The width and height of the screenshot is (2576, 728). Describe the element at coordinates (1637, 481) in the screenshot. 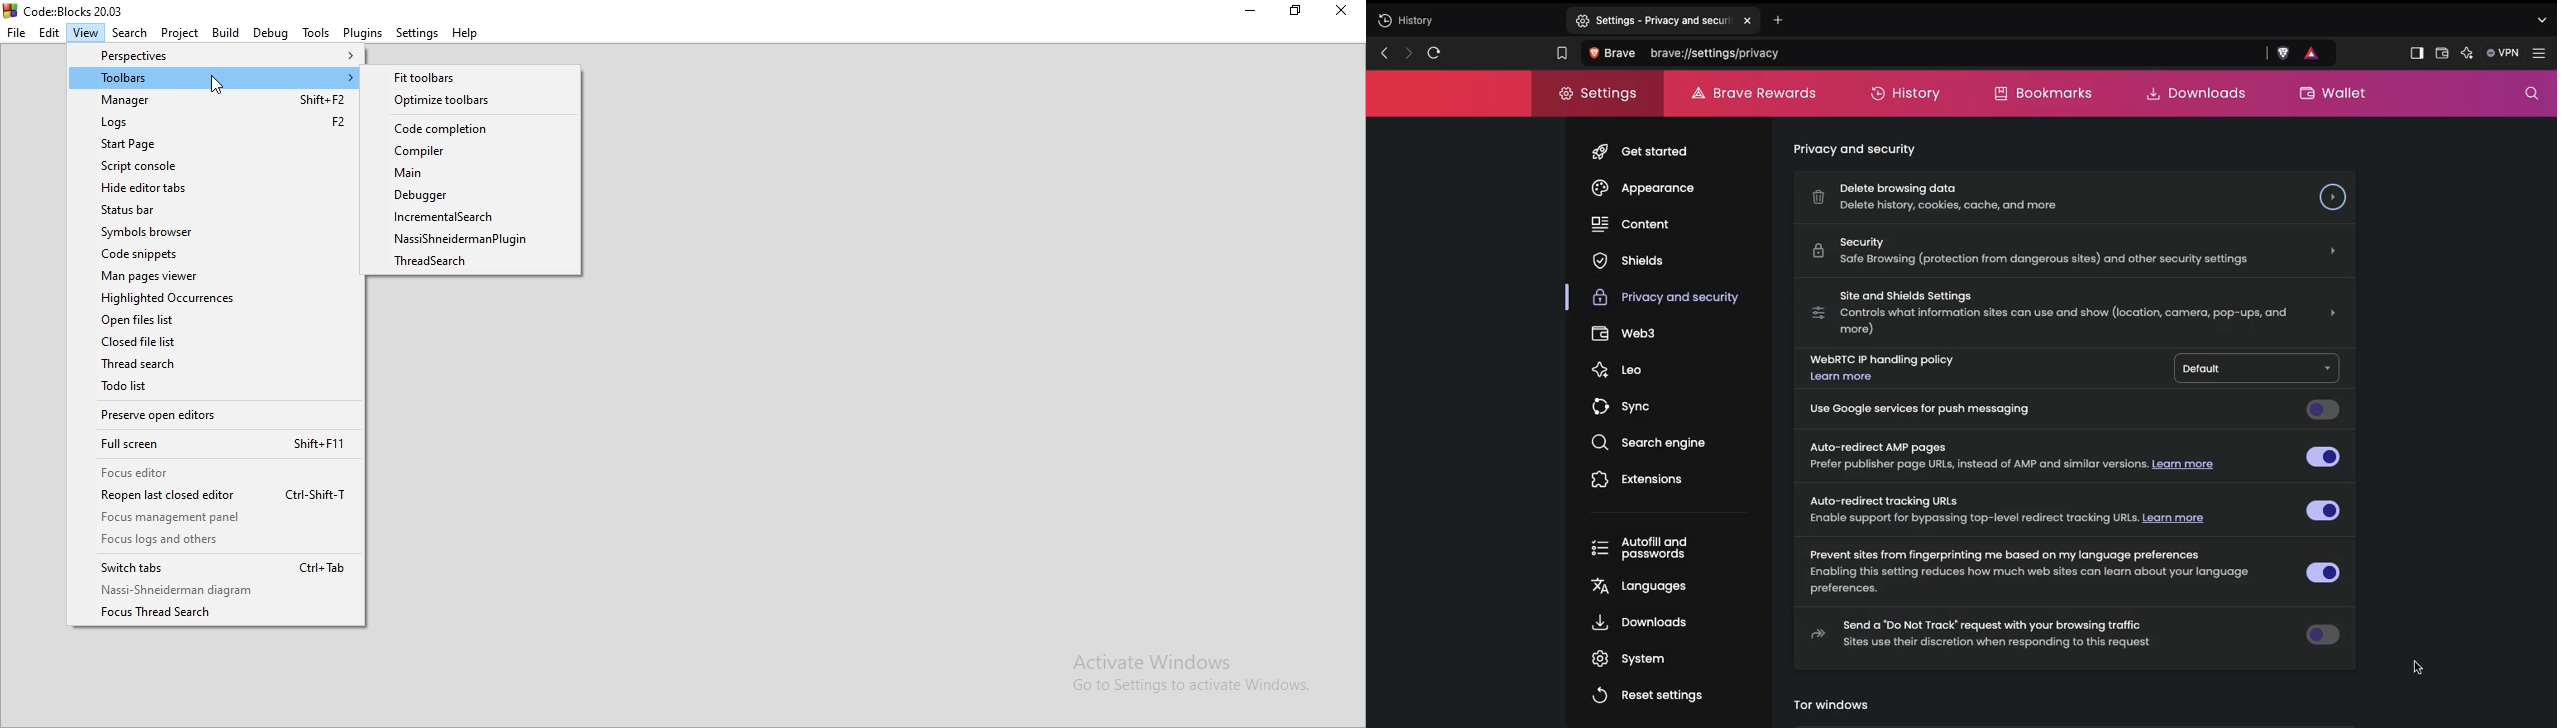

I see `Extensions` at that location.